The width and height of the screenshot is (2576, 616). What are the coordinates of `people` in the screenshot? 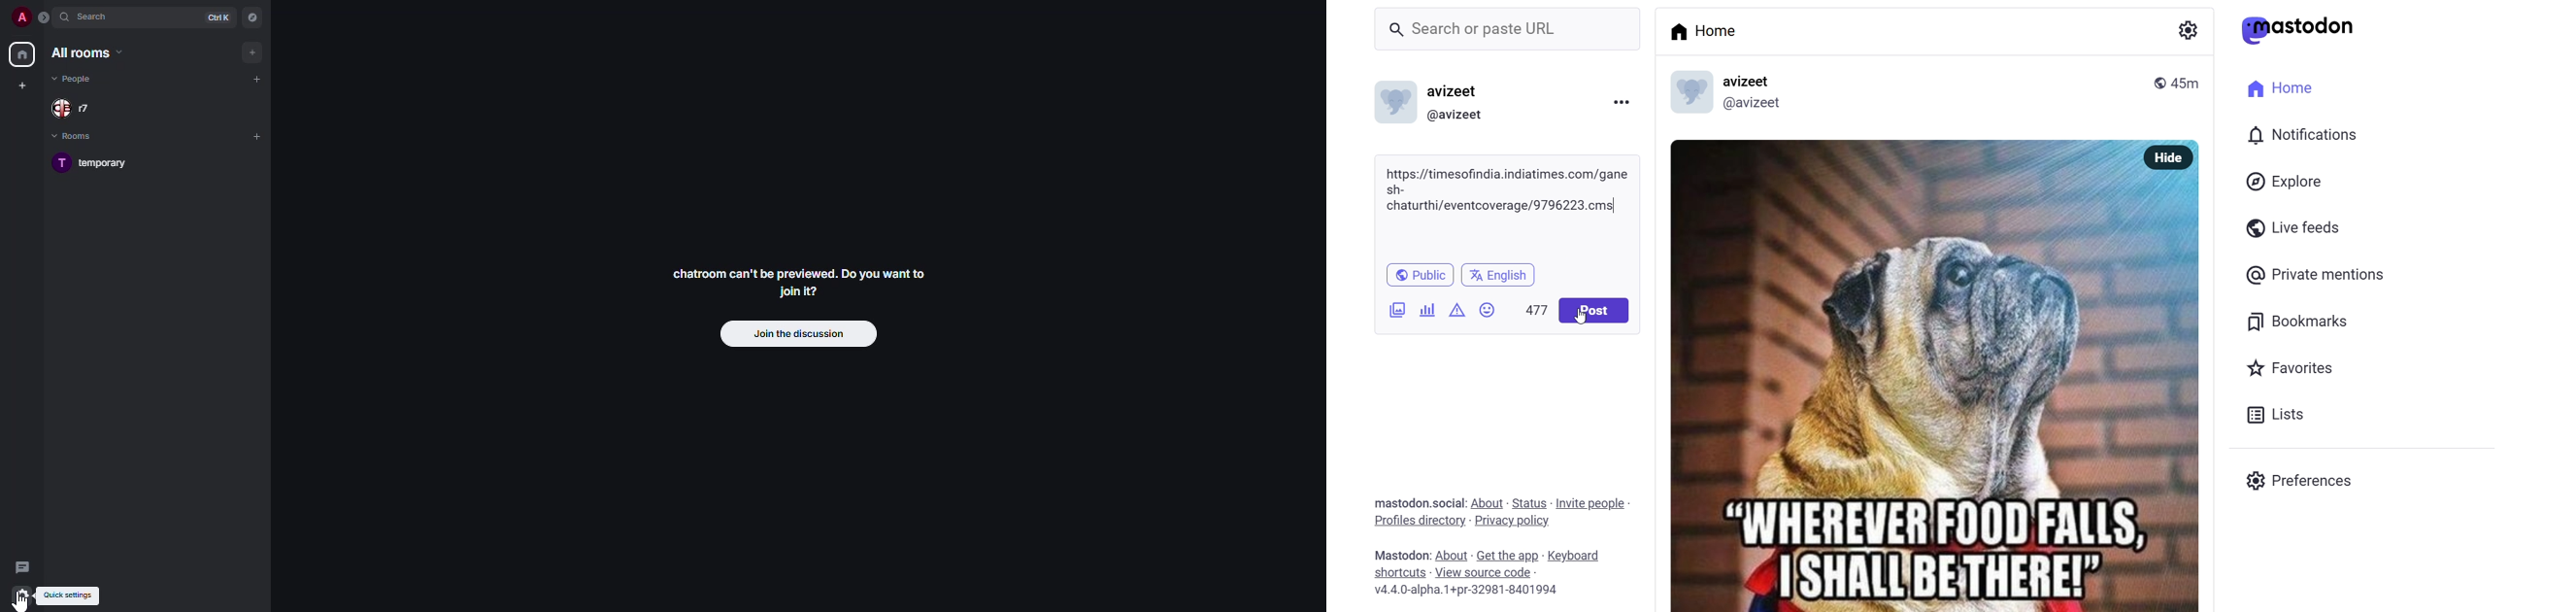 It's located at (80, 109).